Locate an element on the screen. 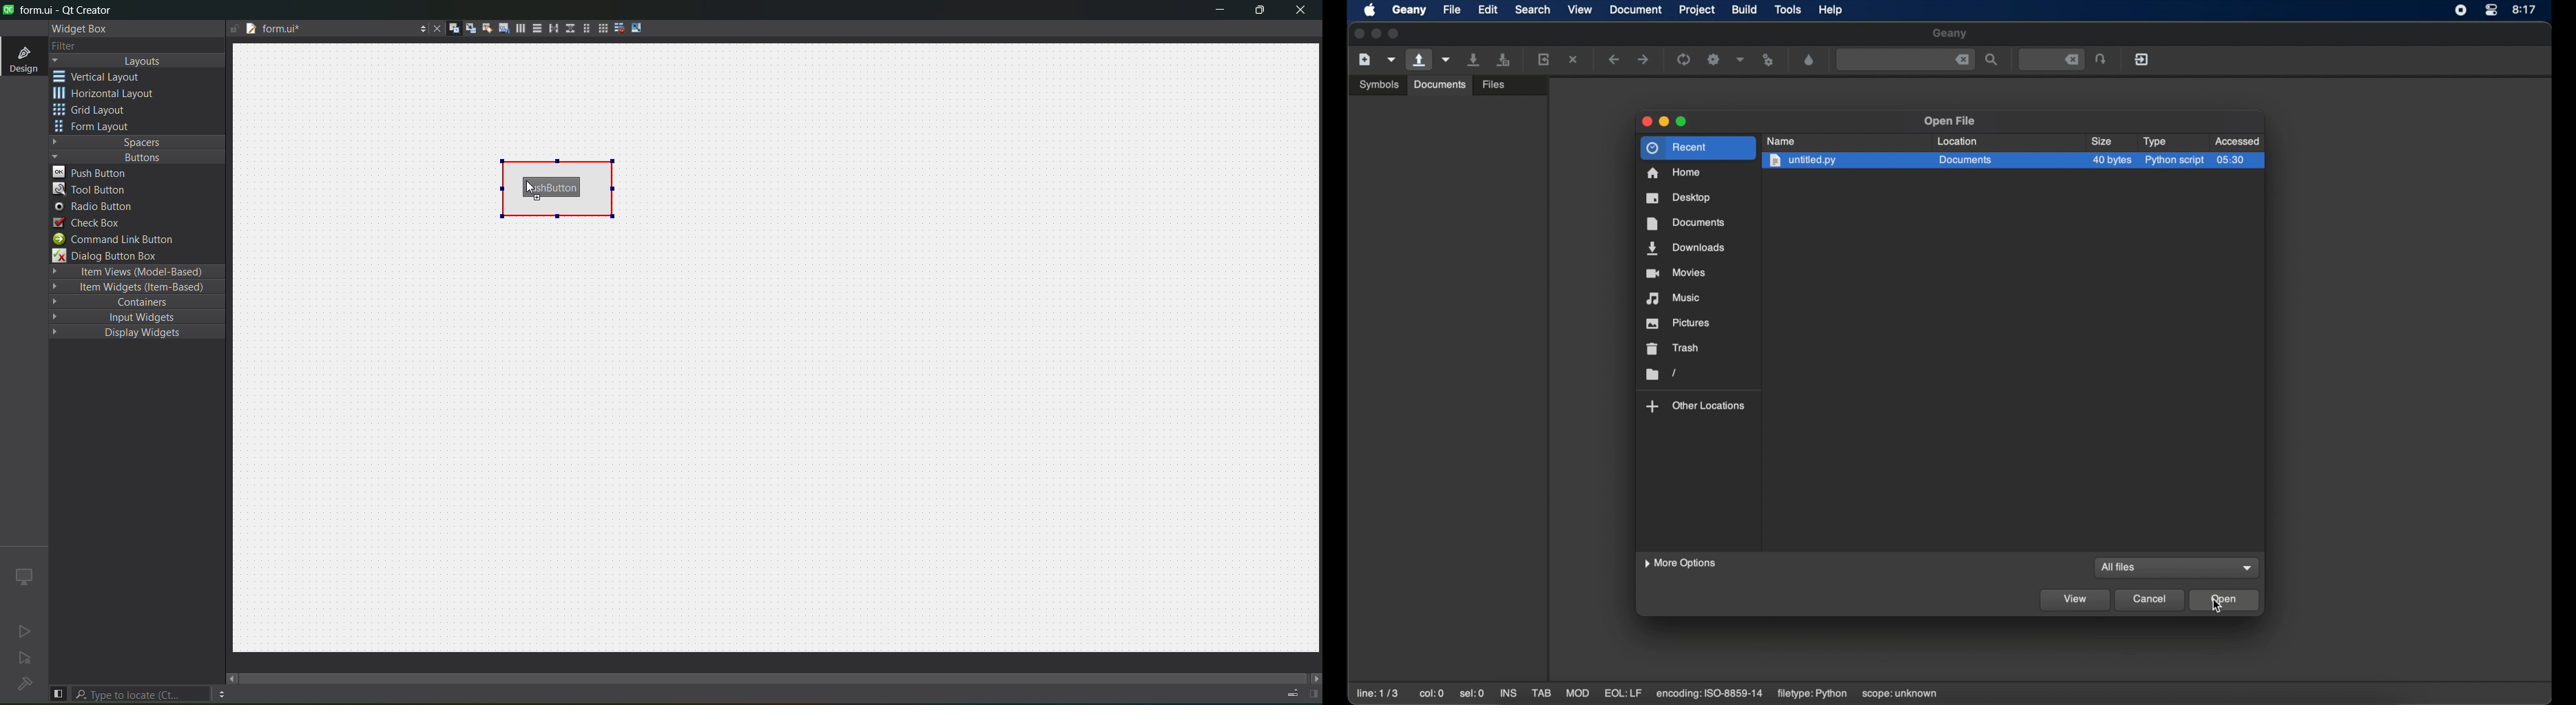 The width and height of the screenshot is (2576, 728). geany is located at coordinates (1409, 10).